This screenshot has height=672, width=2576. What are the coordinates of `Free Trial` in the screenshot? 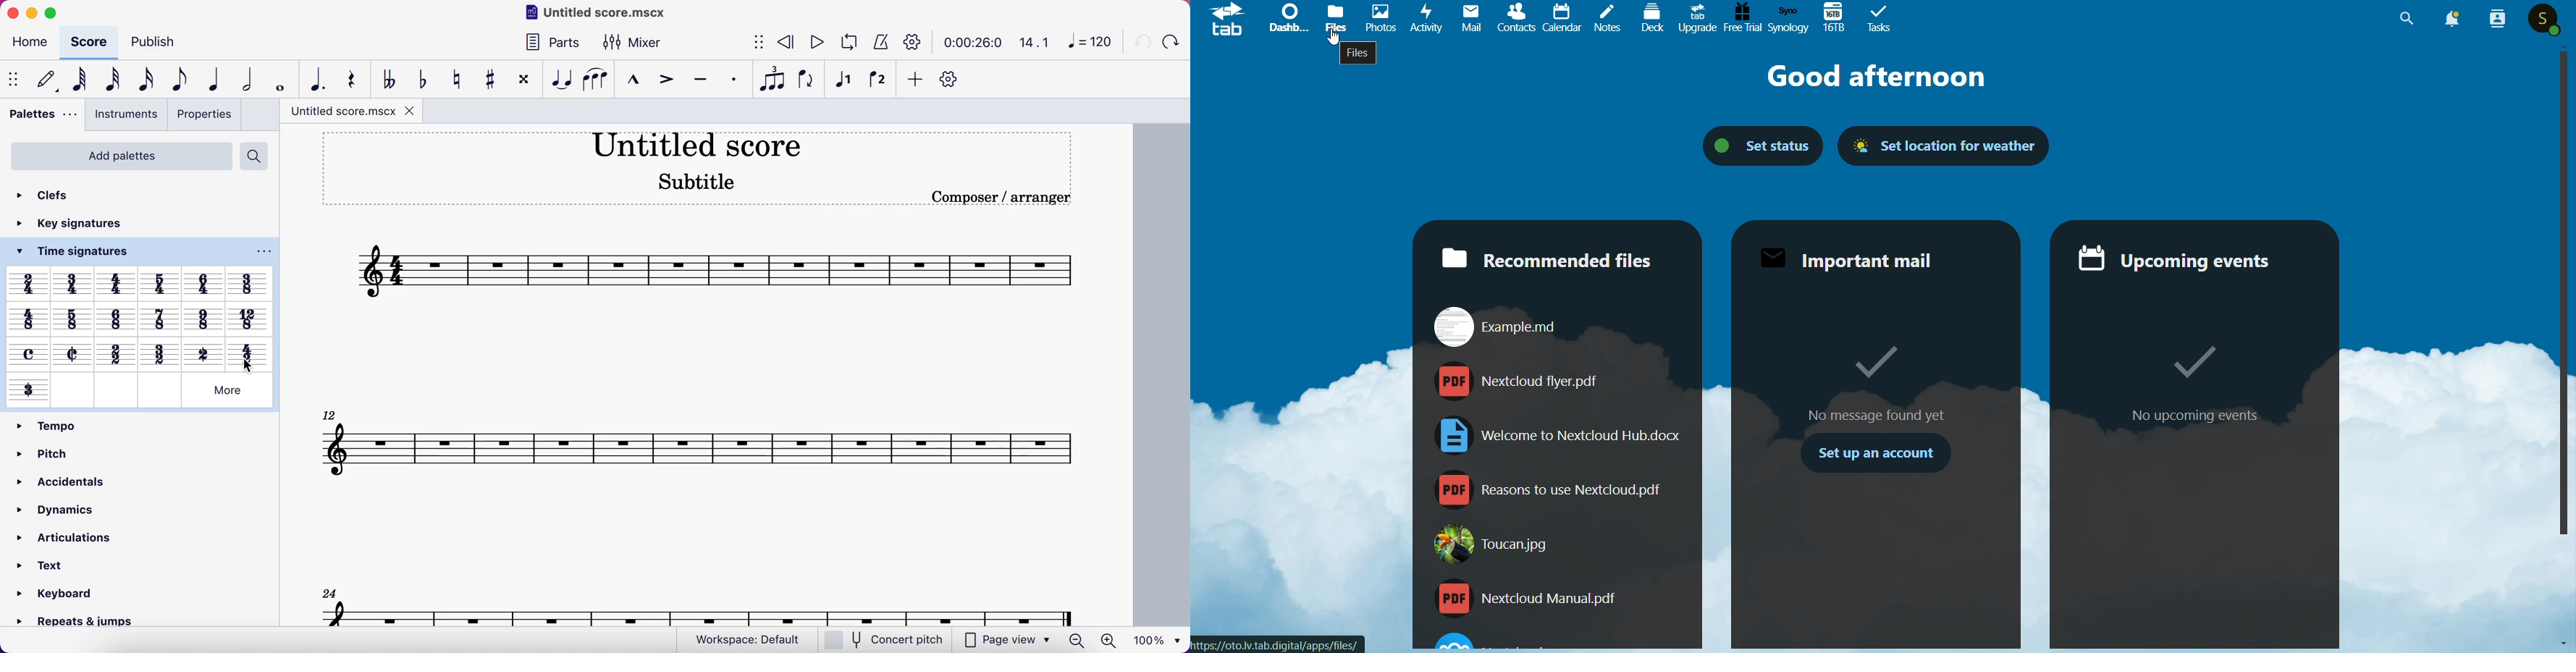 It's located at (1743, 17).